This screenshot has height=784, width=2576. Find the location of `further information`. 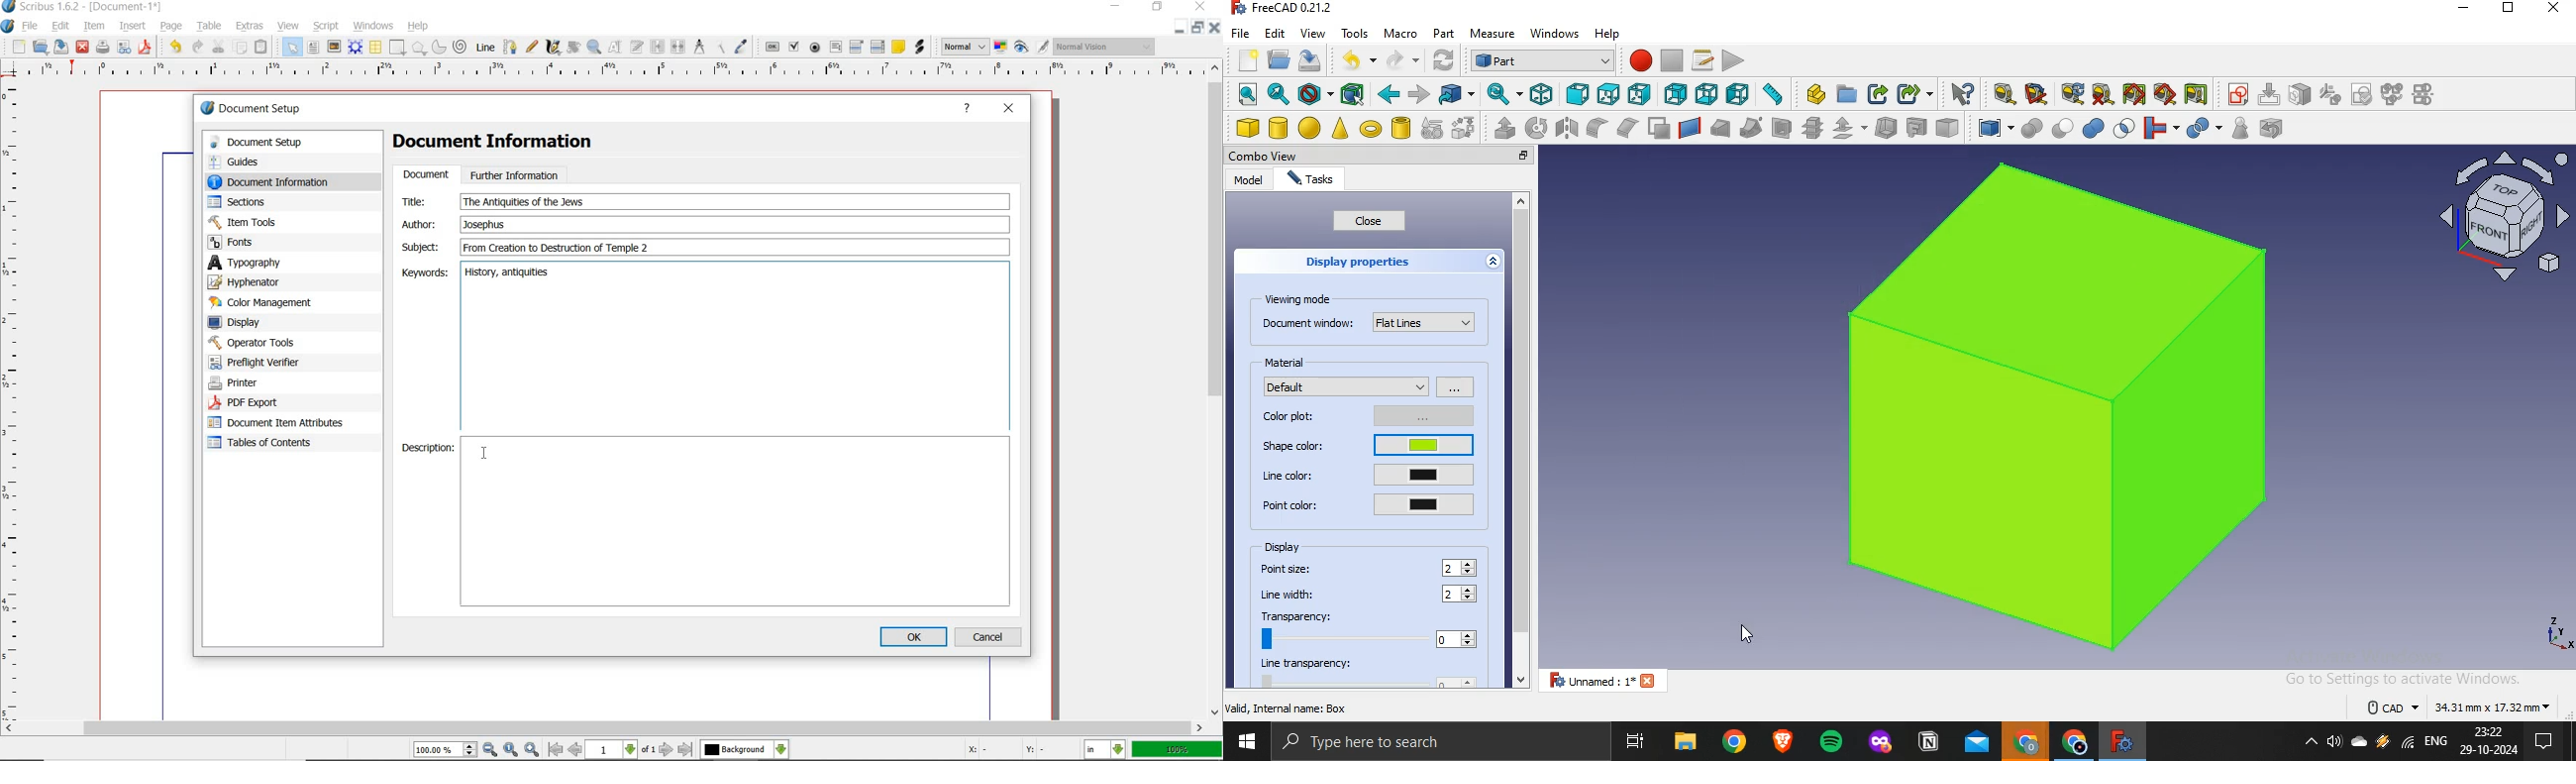

further information is located at coordinates (515, 174).